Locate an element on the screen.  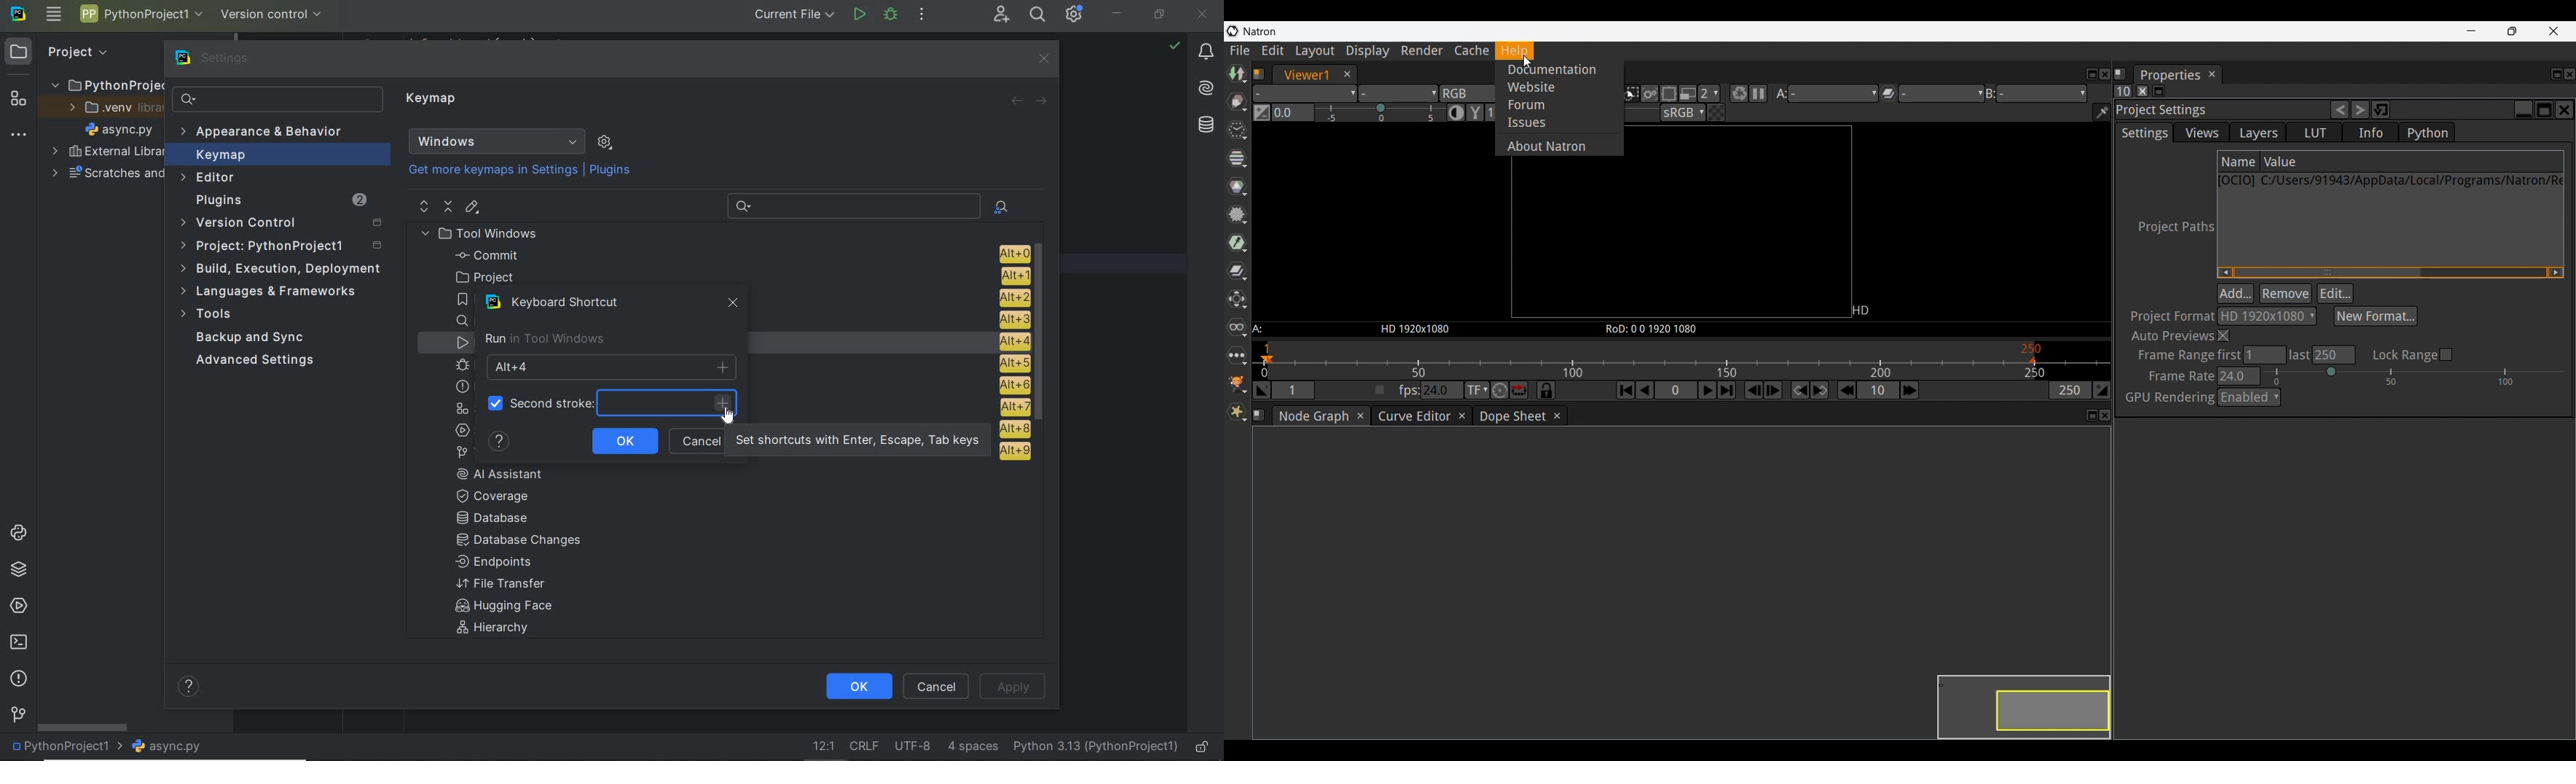
ok is located at coordinates (624, 440).